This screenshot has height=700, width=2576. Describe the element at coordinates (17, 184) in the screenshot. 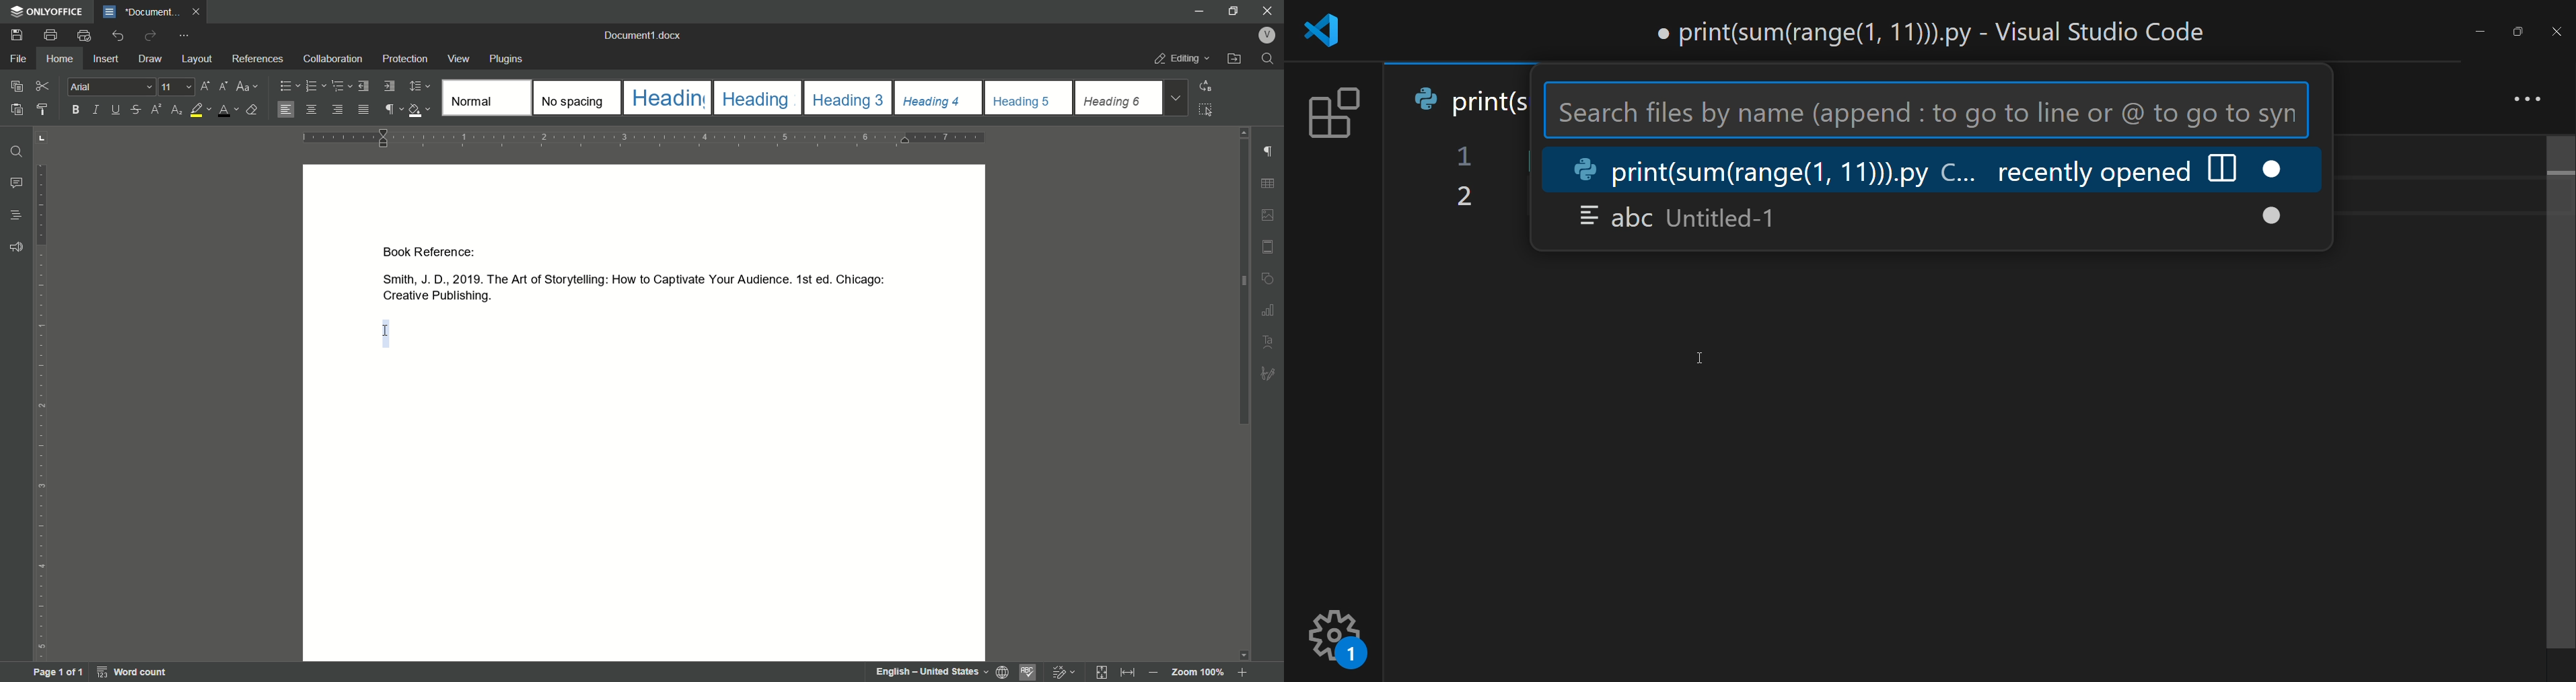

I see `comment` at that location.